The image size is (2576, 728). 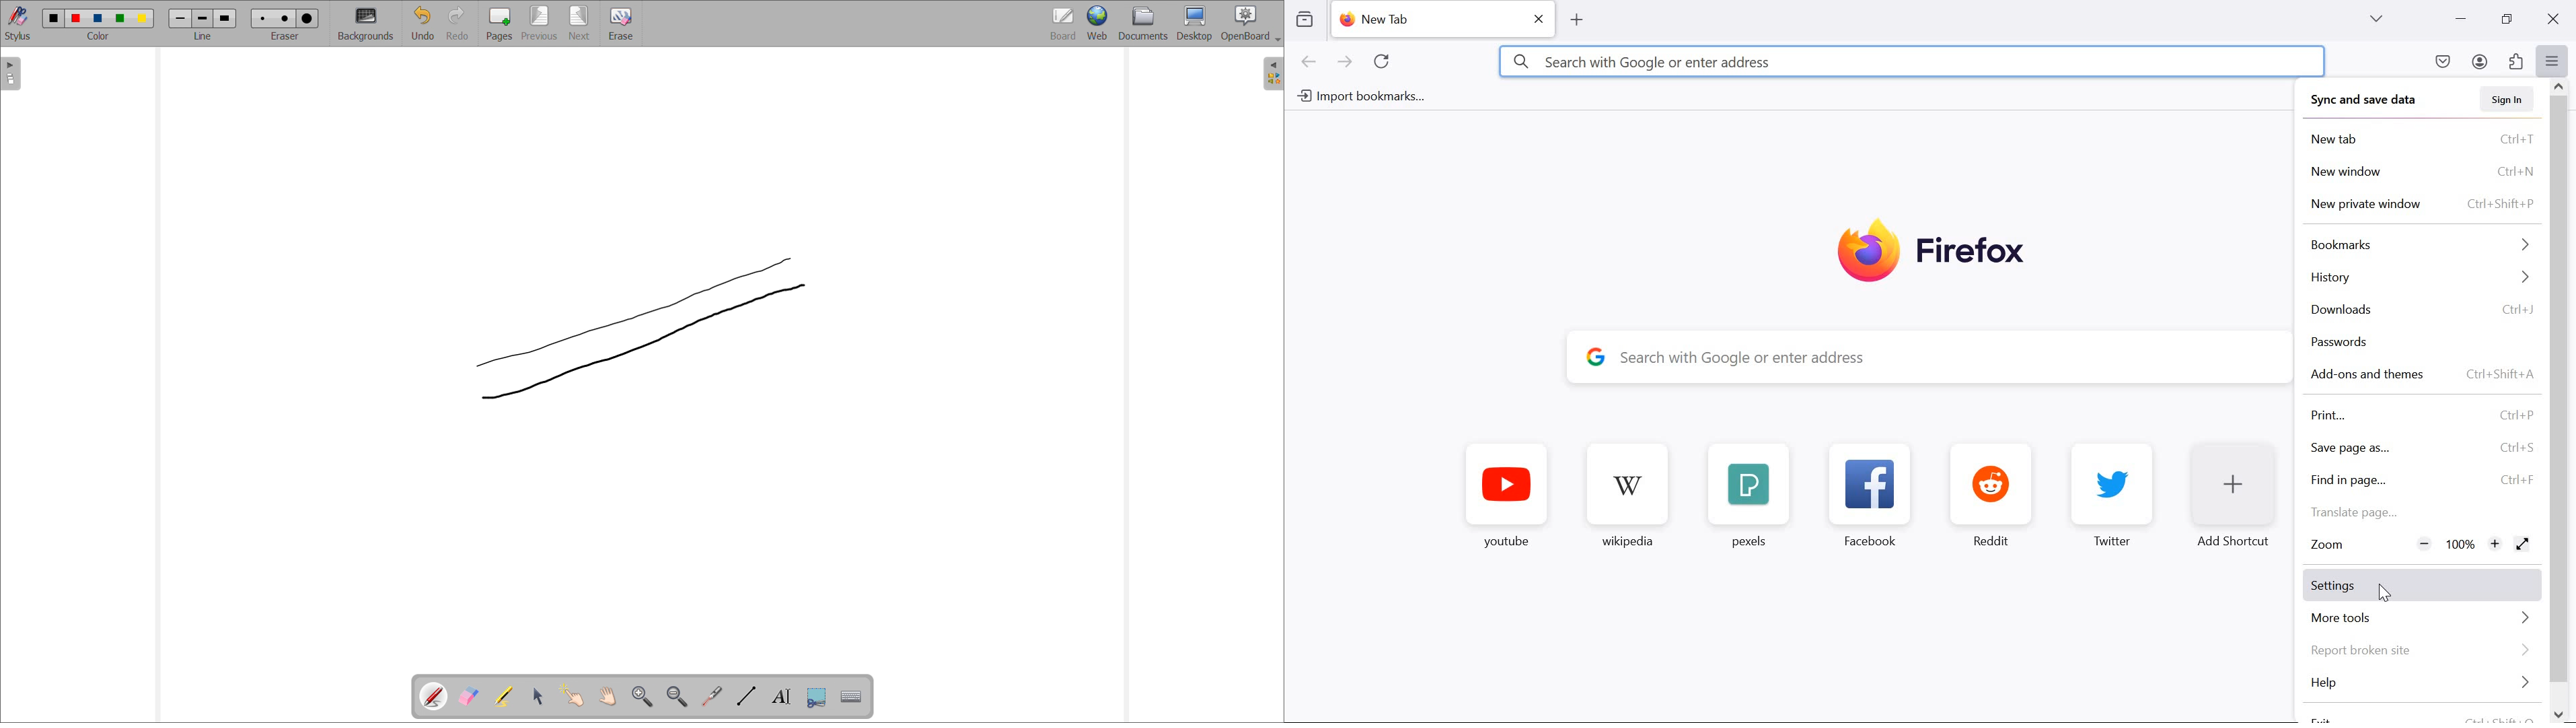 I want to click on erase annotations, so click(x=469, y=696).